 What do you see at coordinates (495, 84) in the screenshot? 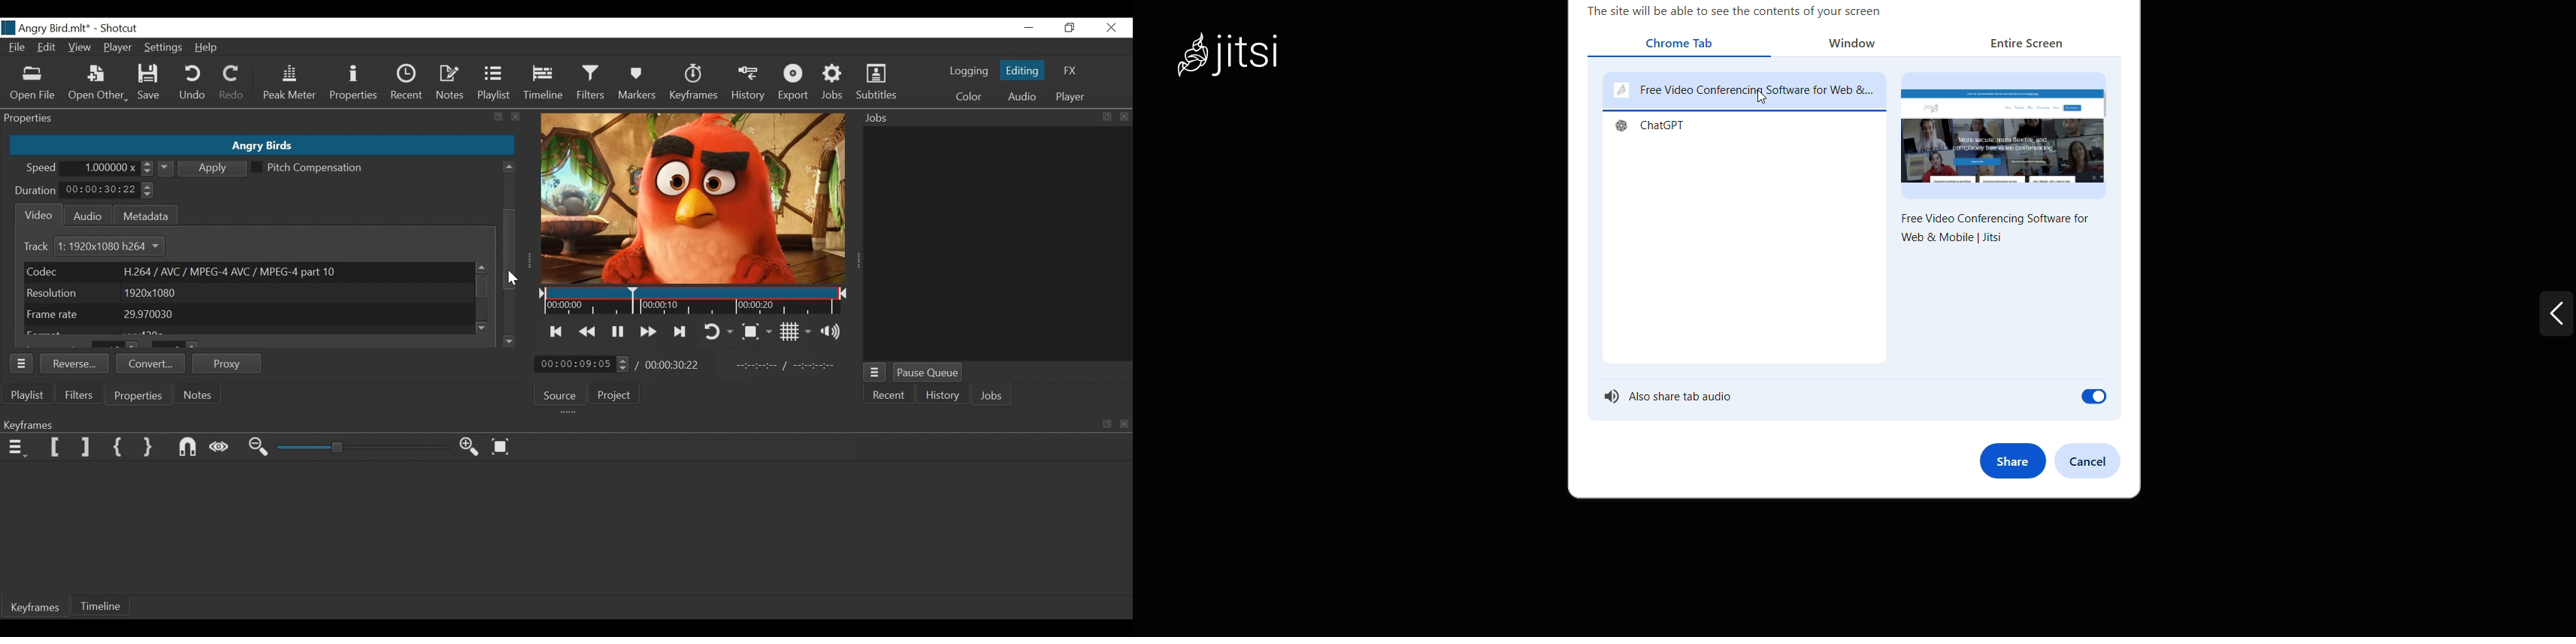
I see `Playlist` at bounding box center [495, 84].